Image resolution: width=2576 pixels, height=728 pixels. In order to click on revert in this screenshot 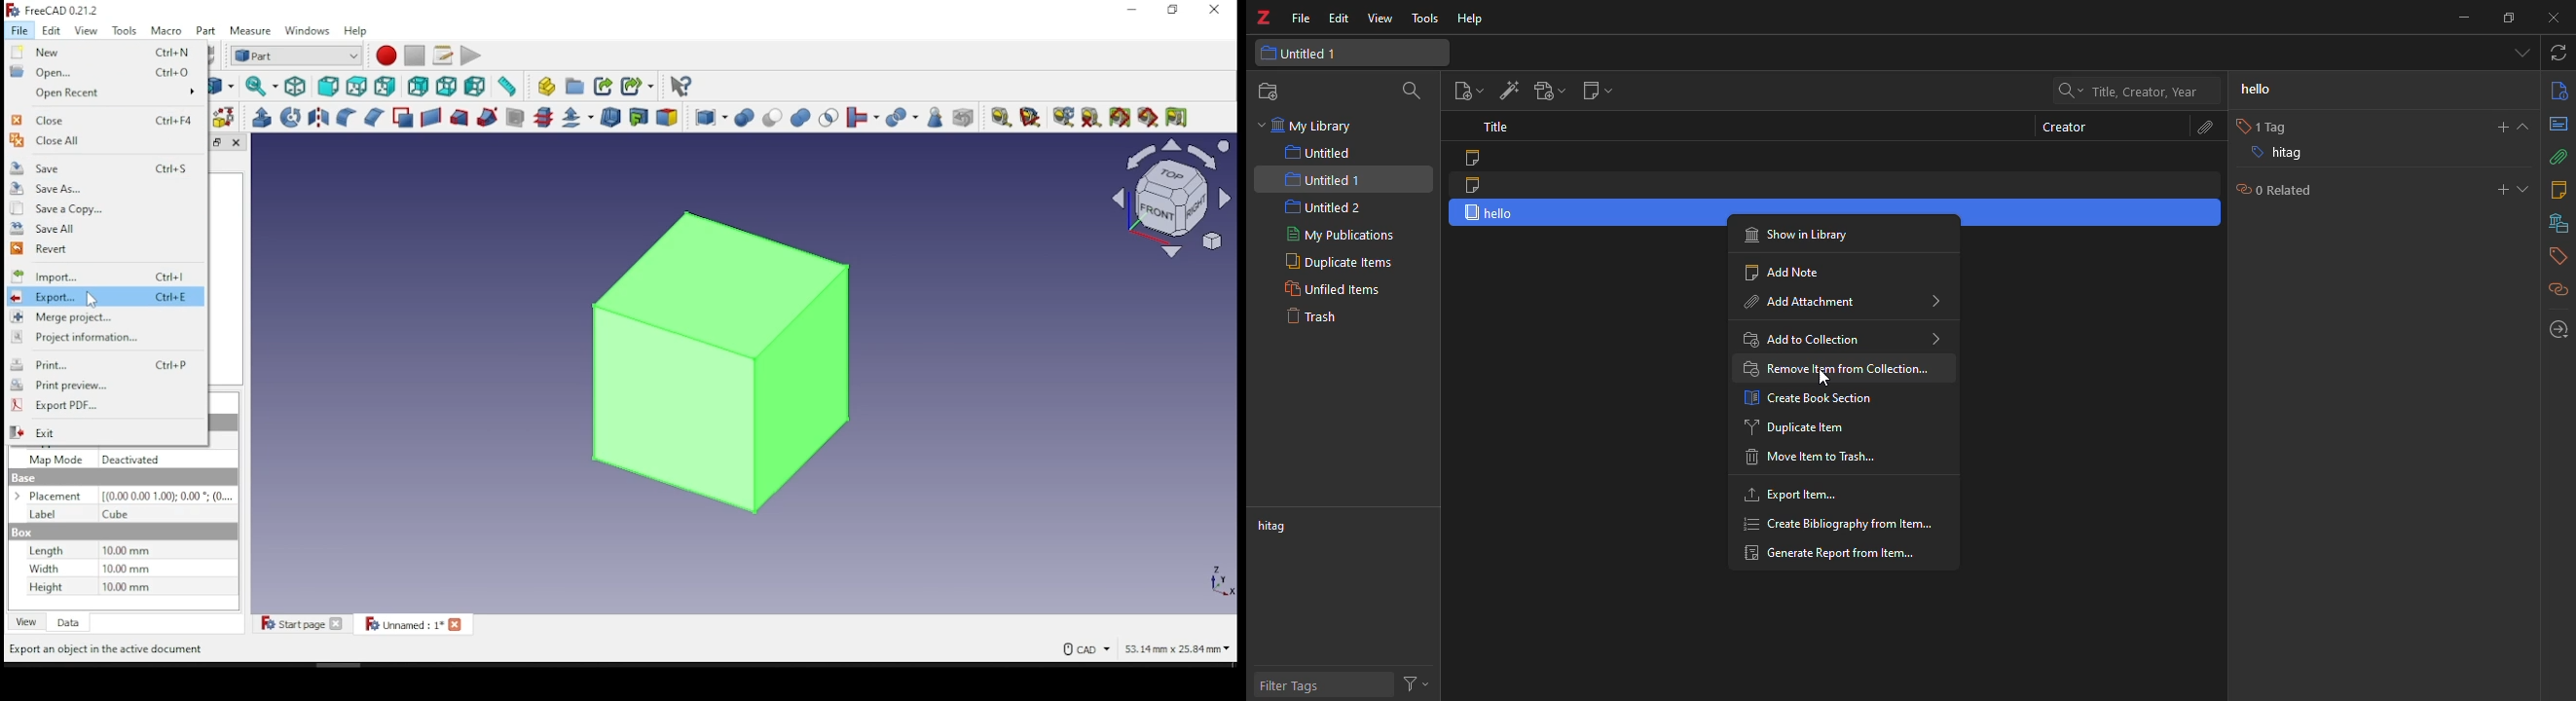, I will do `click(84, 249)`.